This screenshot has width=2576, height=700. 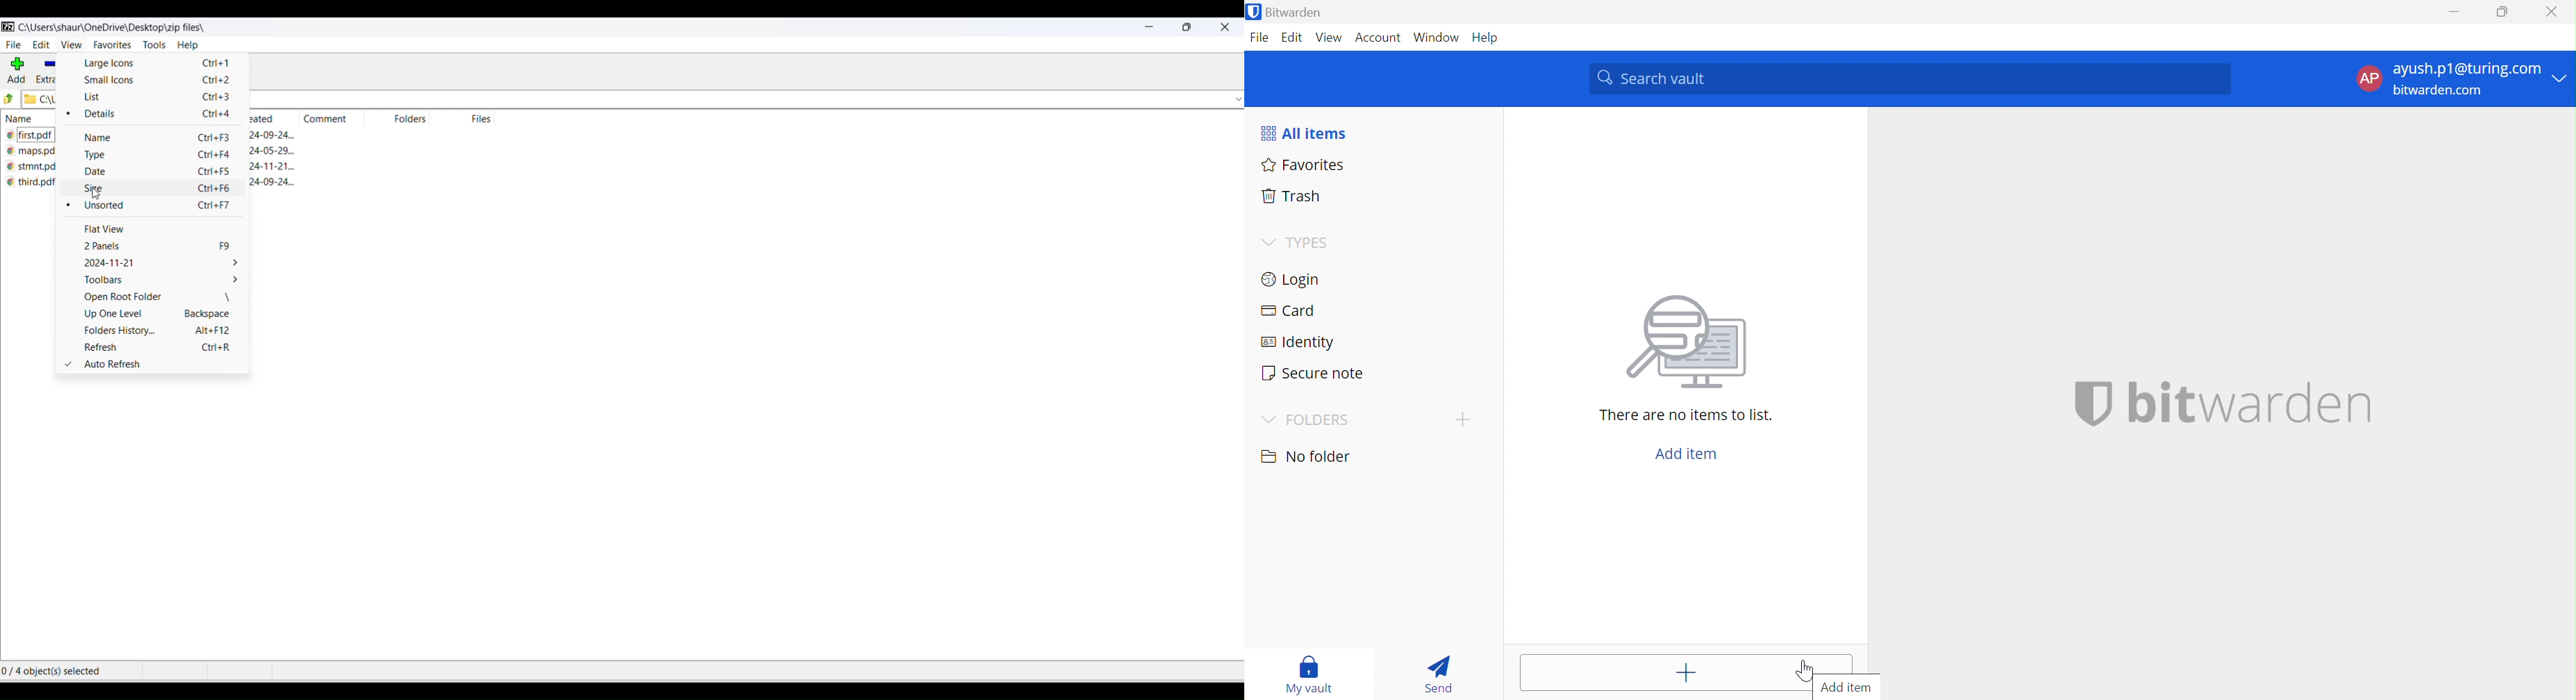 I want to click on name, so click(x=156, y=139).